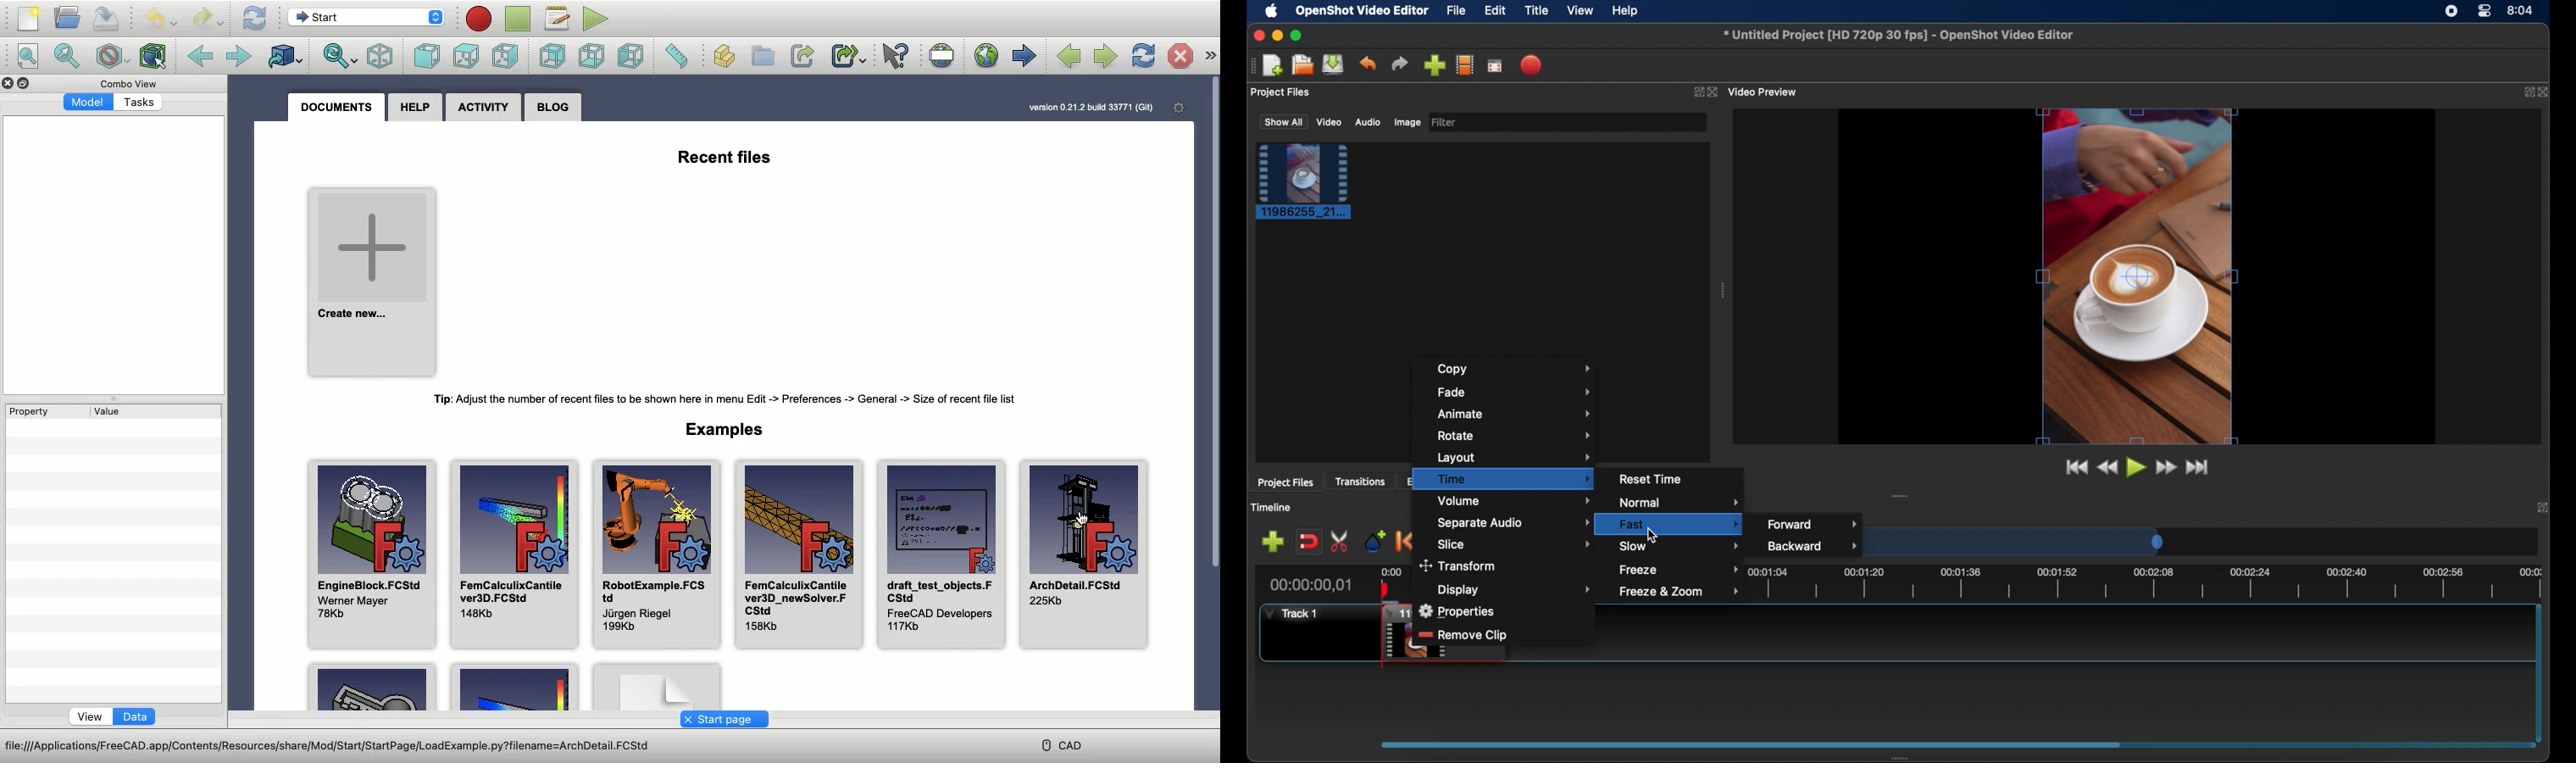 This screenshot has width=2576, height=784. I want to click on slow menu, so click(1679, 545).